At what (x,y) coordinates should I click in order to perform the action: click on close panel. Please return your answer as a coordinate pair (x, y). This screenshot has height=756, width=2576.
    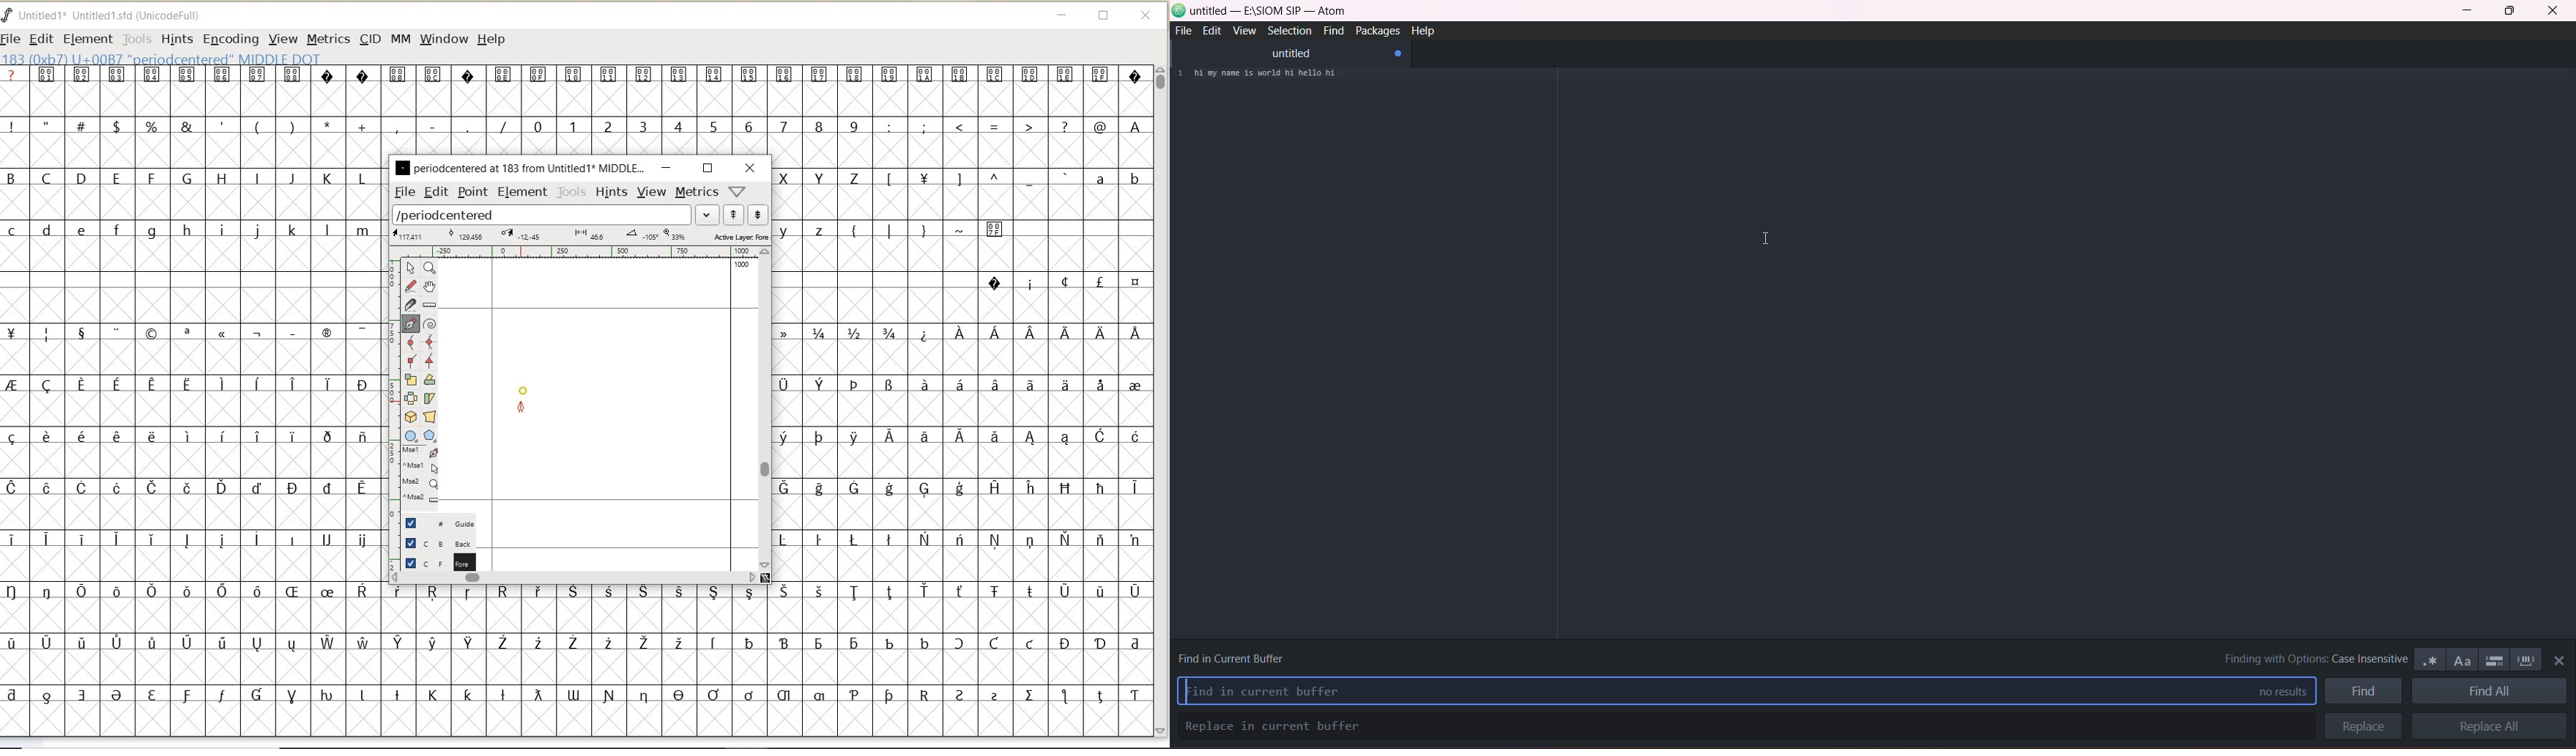
    Looking at the image, I should click on (2556, 663).